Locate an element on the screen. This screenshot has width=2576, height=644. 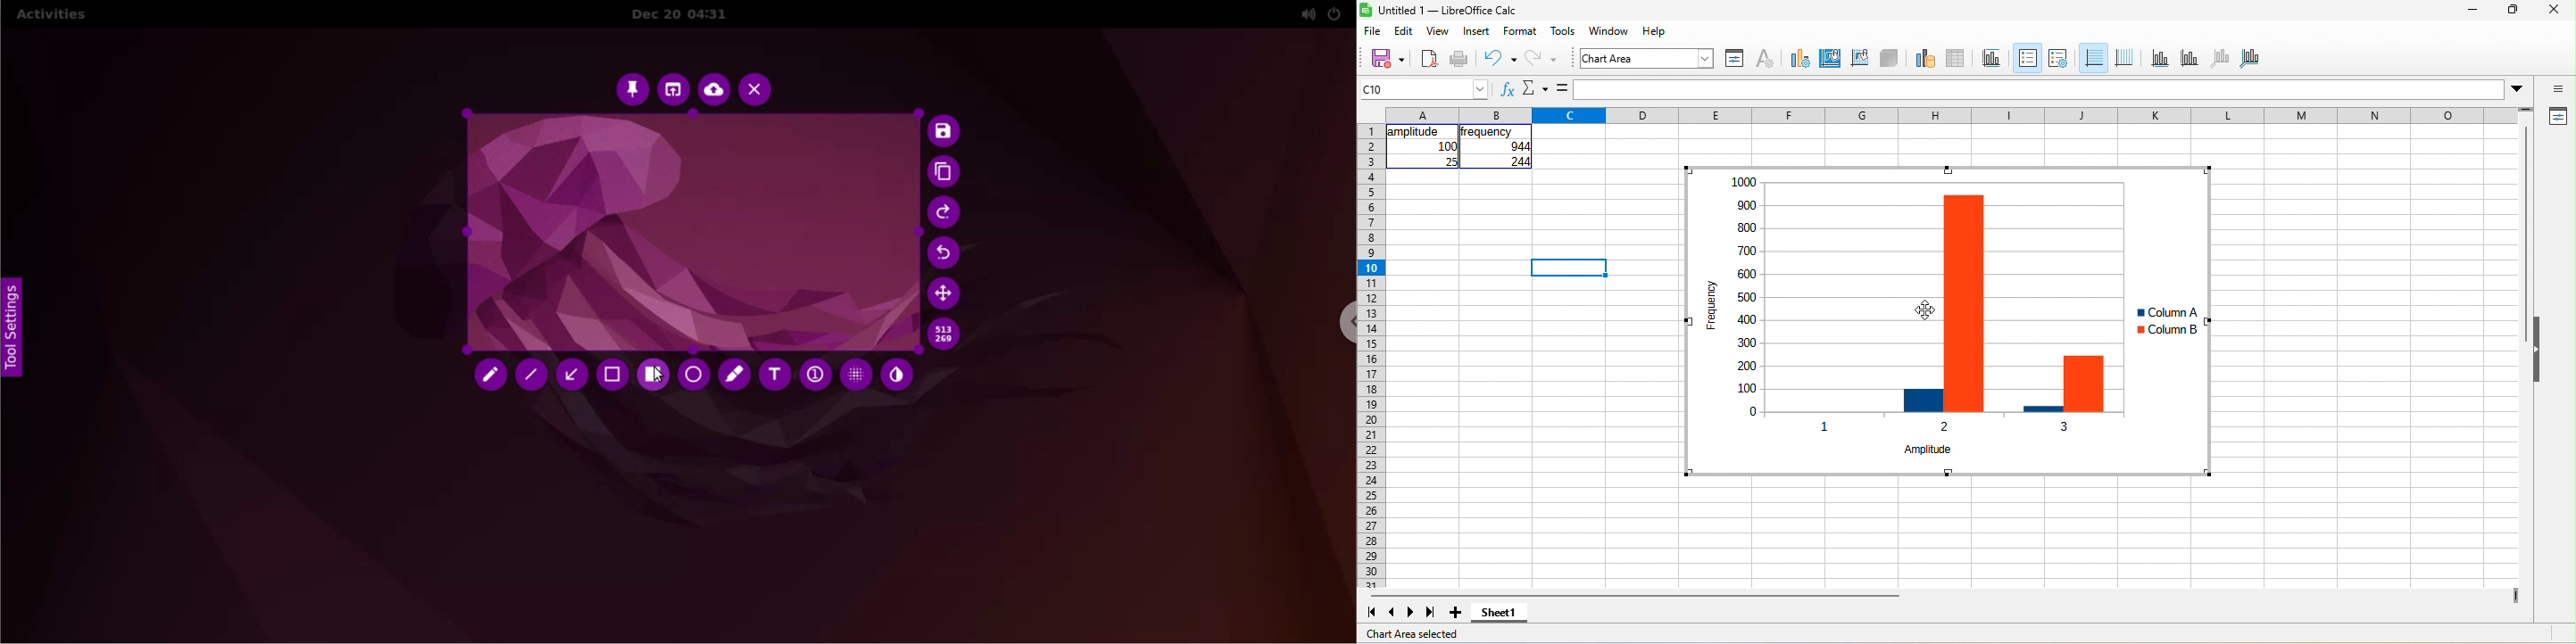
sidebar settings is located at coordinates (2556, 88).